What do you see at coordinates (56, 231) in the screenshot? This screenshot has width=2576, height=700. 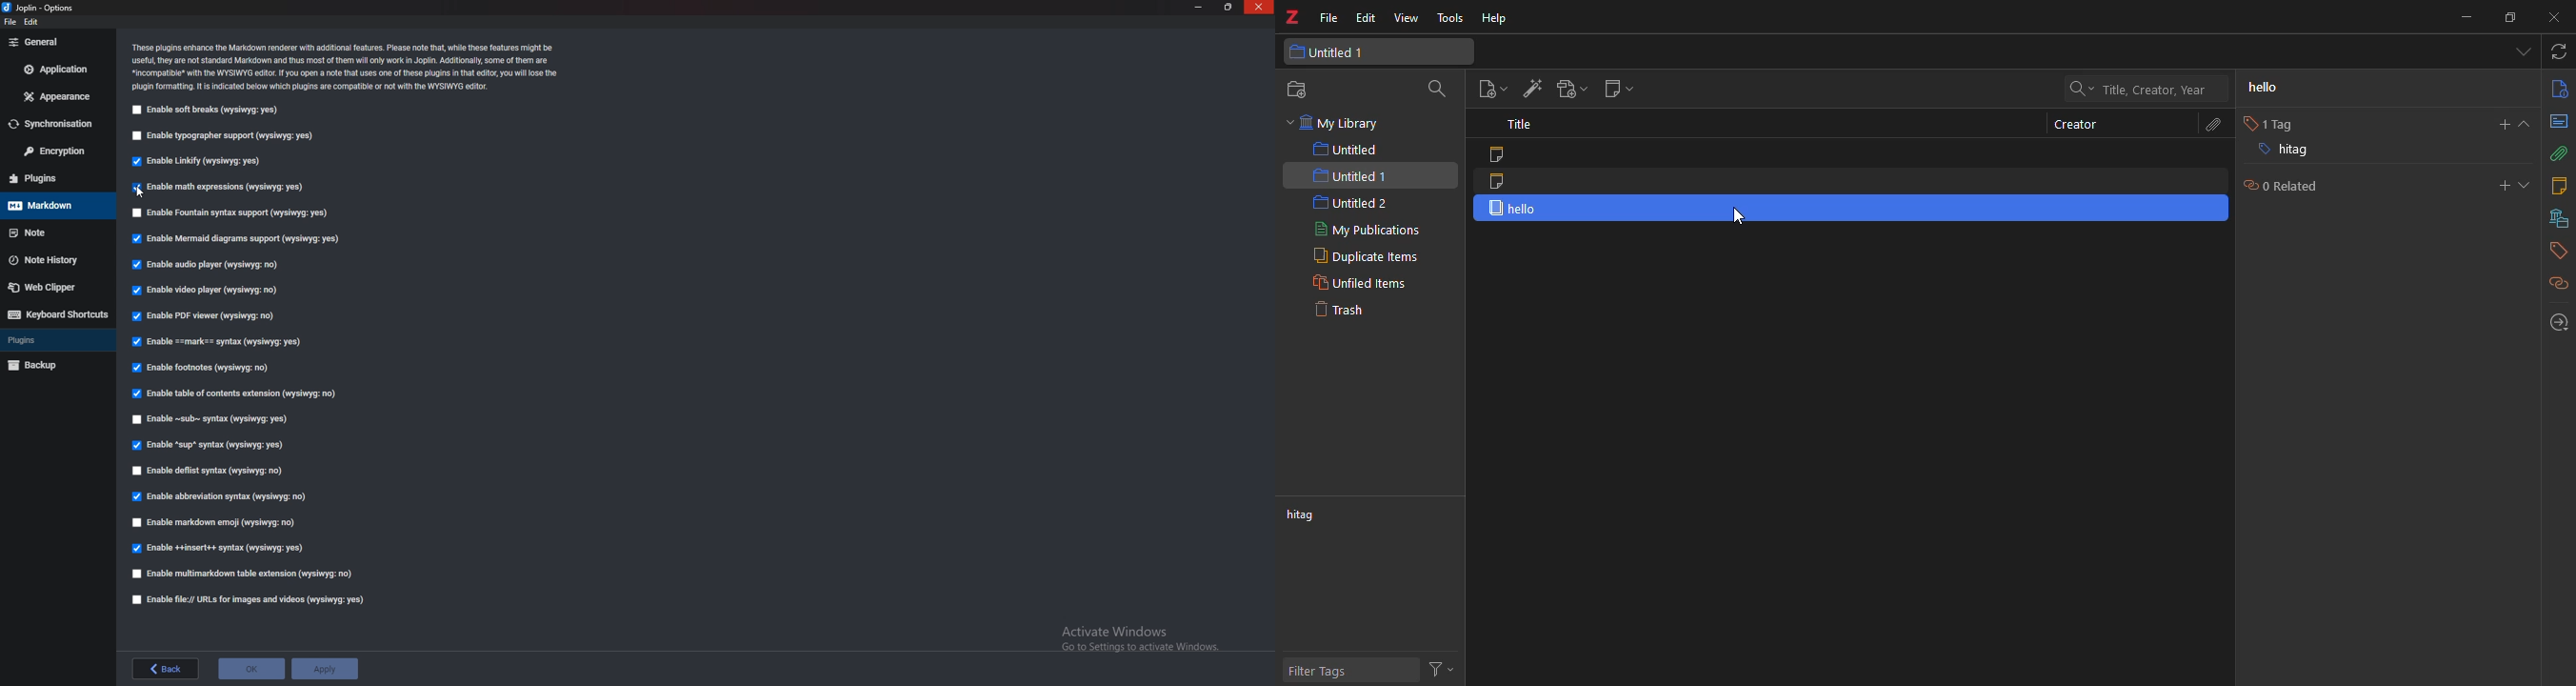 I see `Note` at bounding box center [56, 231].